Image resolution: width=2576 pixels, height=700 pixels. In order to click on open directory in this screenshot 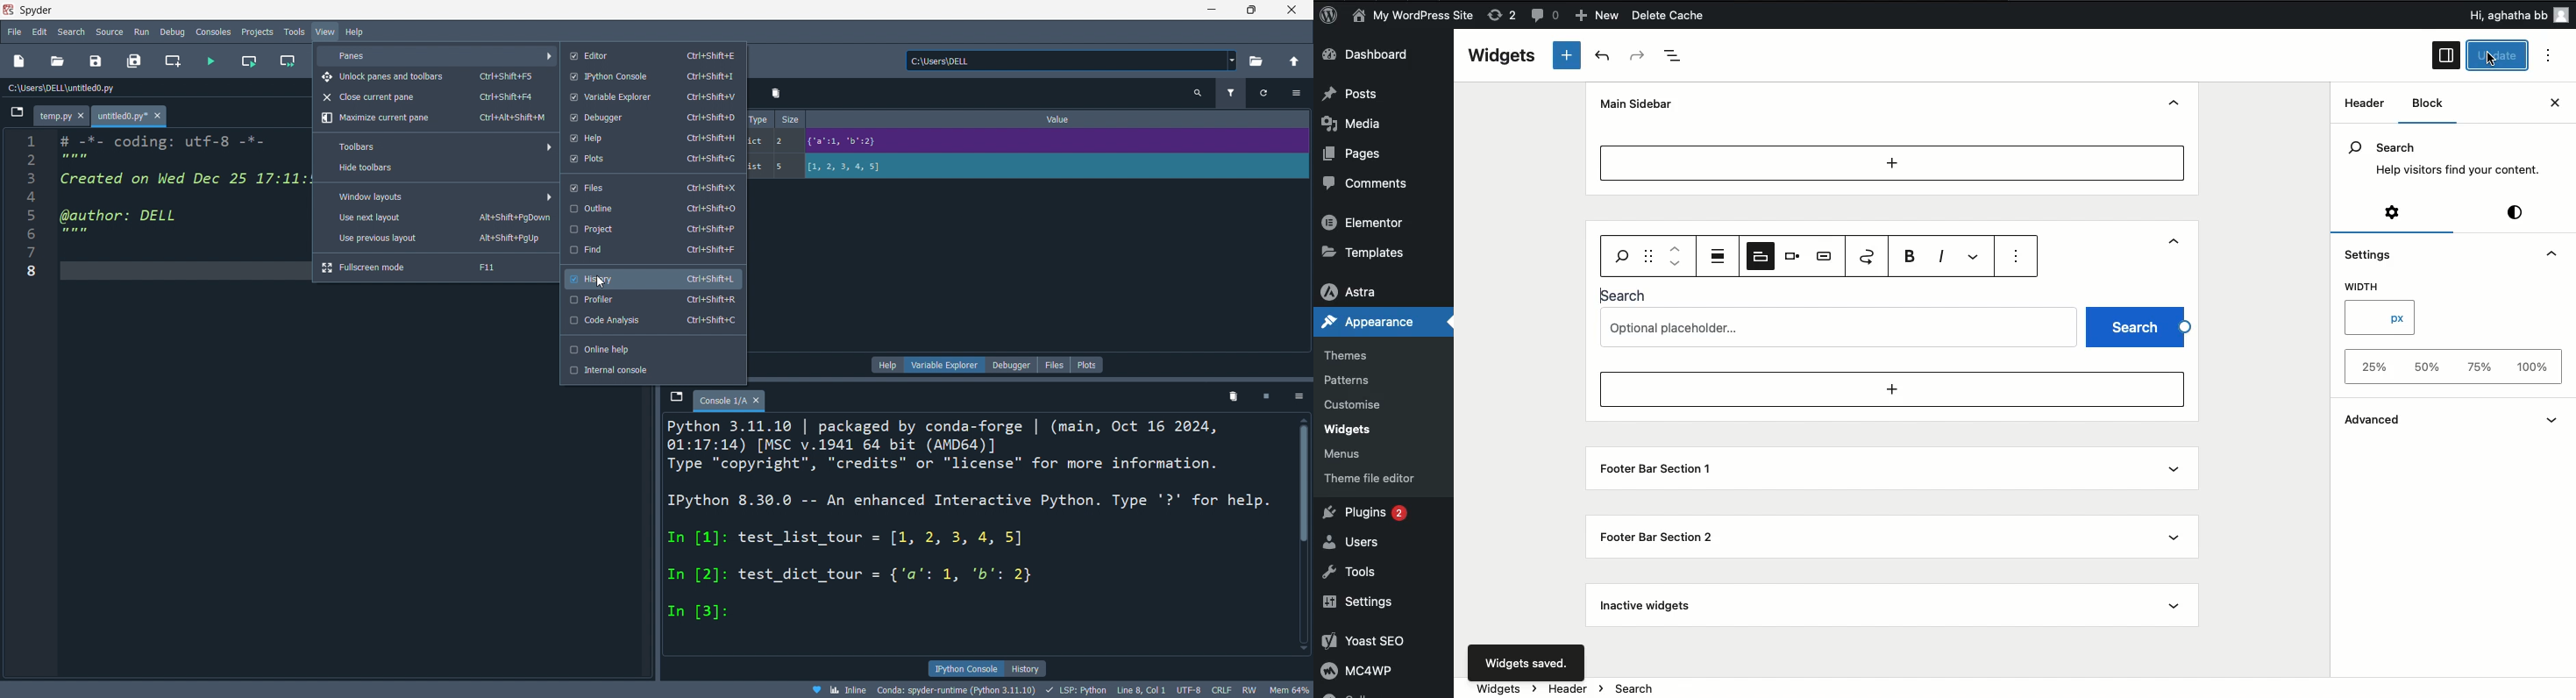, I will do `click(1256, 62)`.